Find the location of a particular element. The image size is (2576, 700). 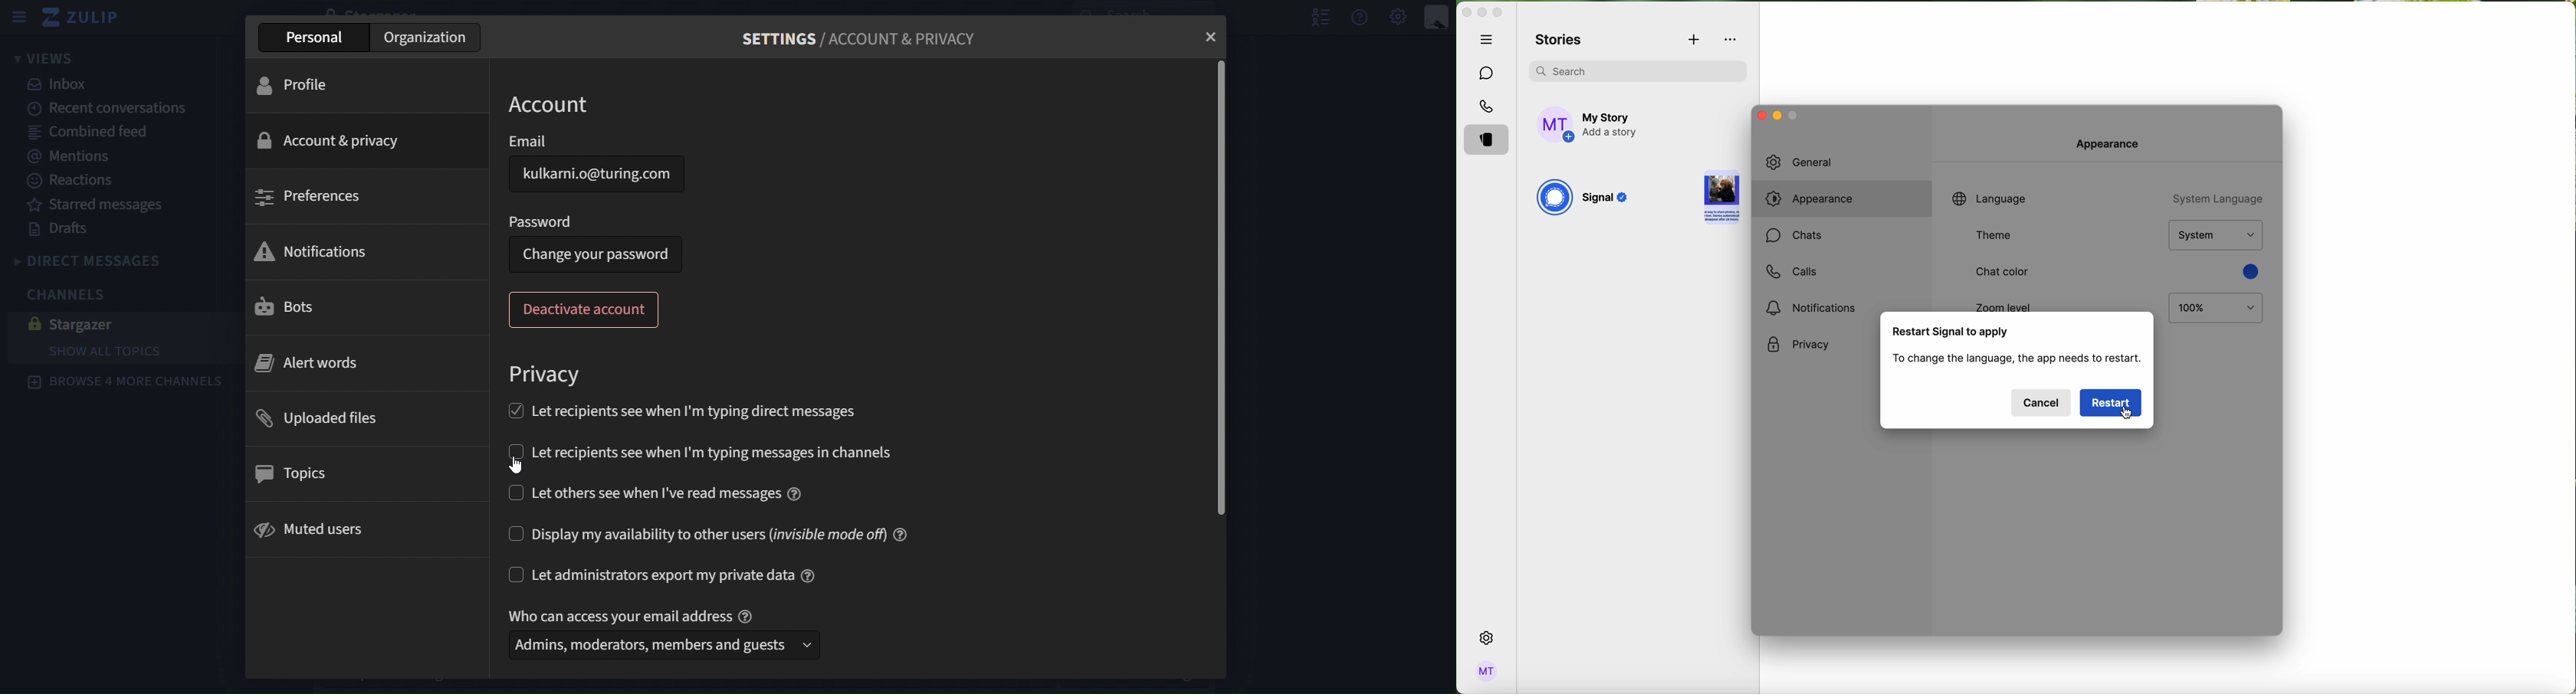

account is located at coordinates (550, 105).